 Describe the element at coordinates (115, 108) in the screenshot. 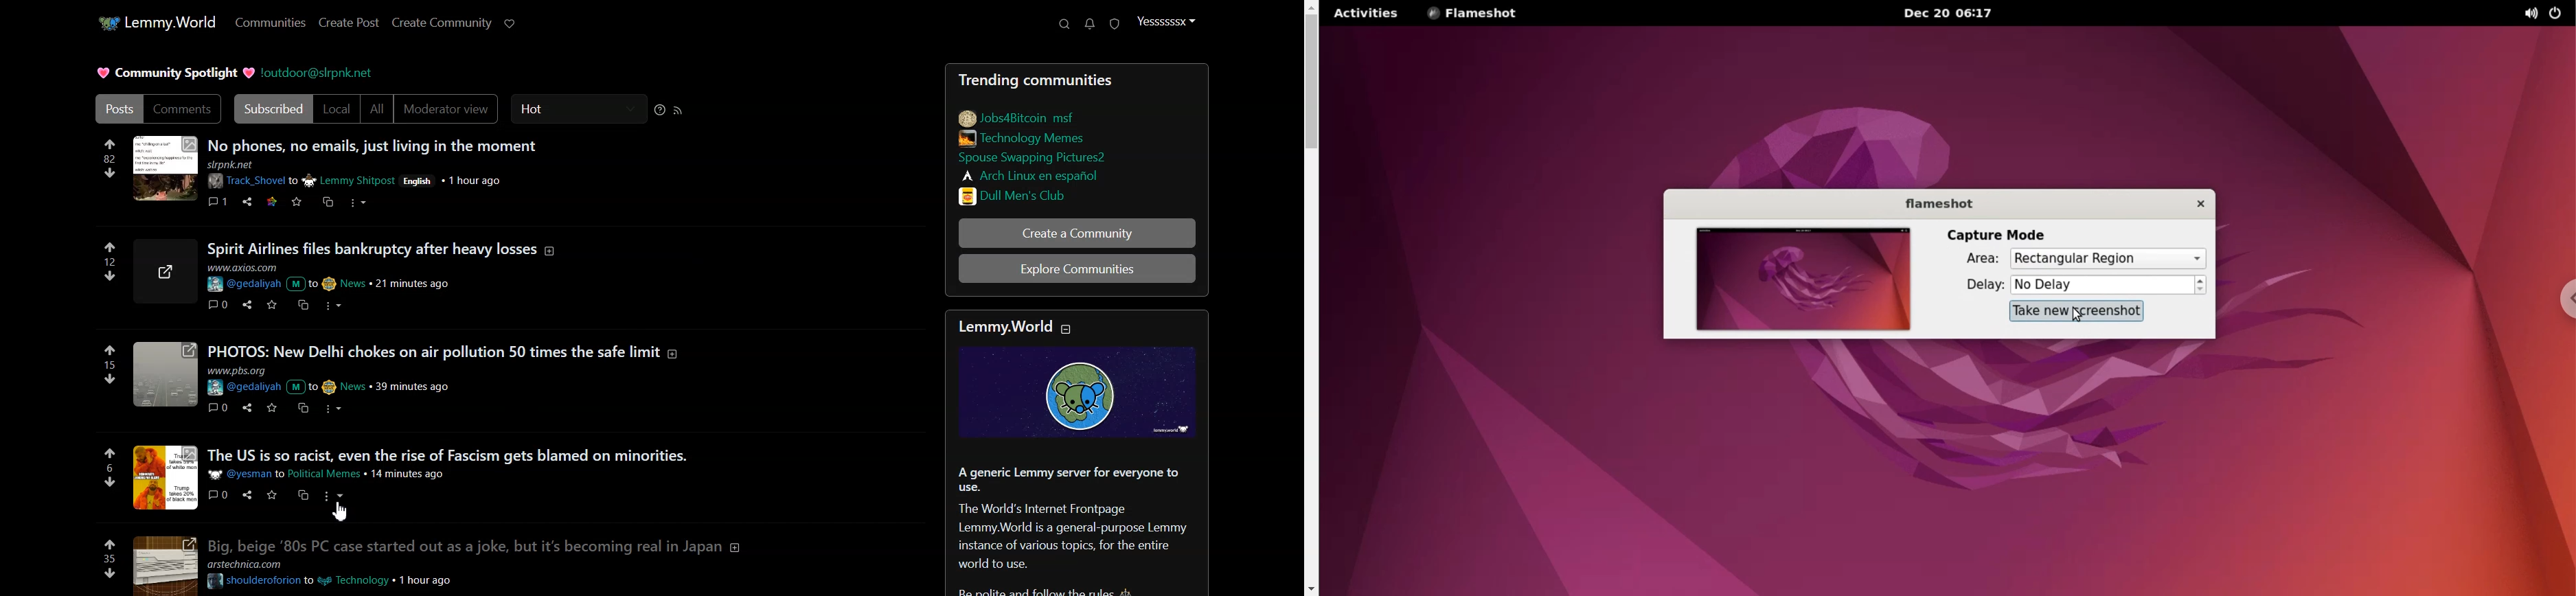

I see `Post` at that location.